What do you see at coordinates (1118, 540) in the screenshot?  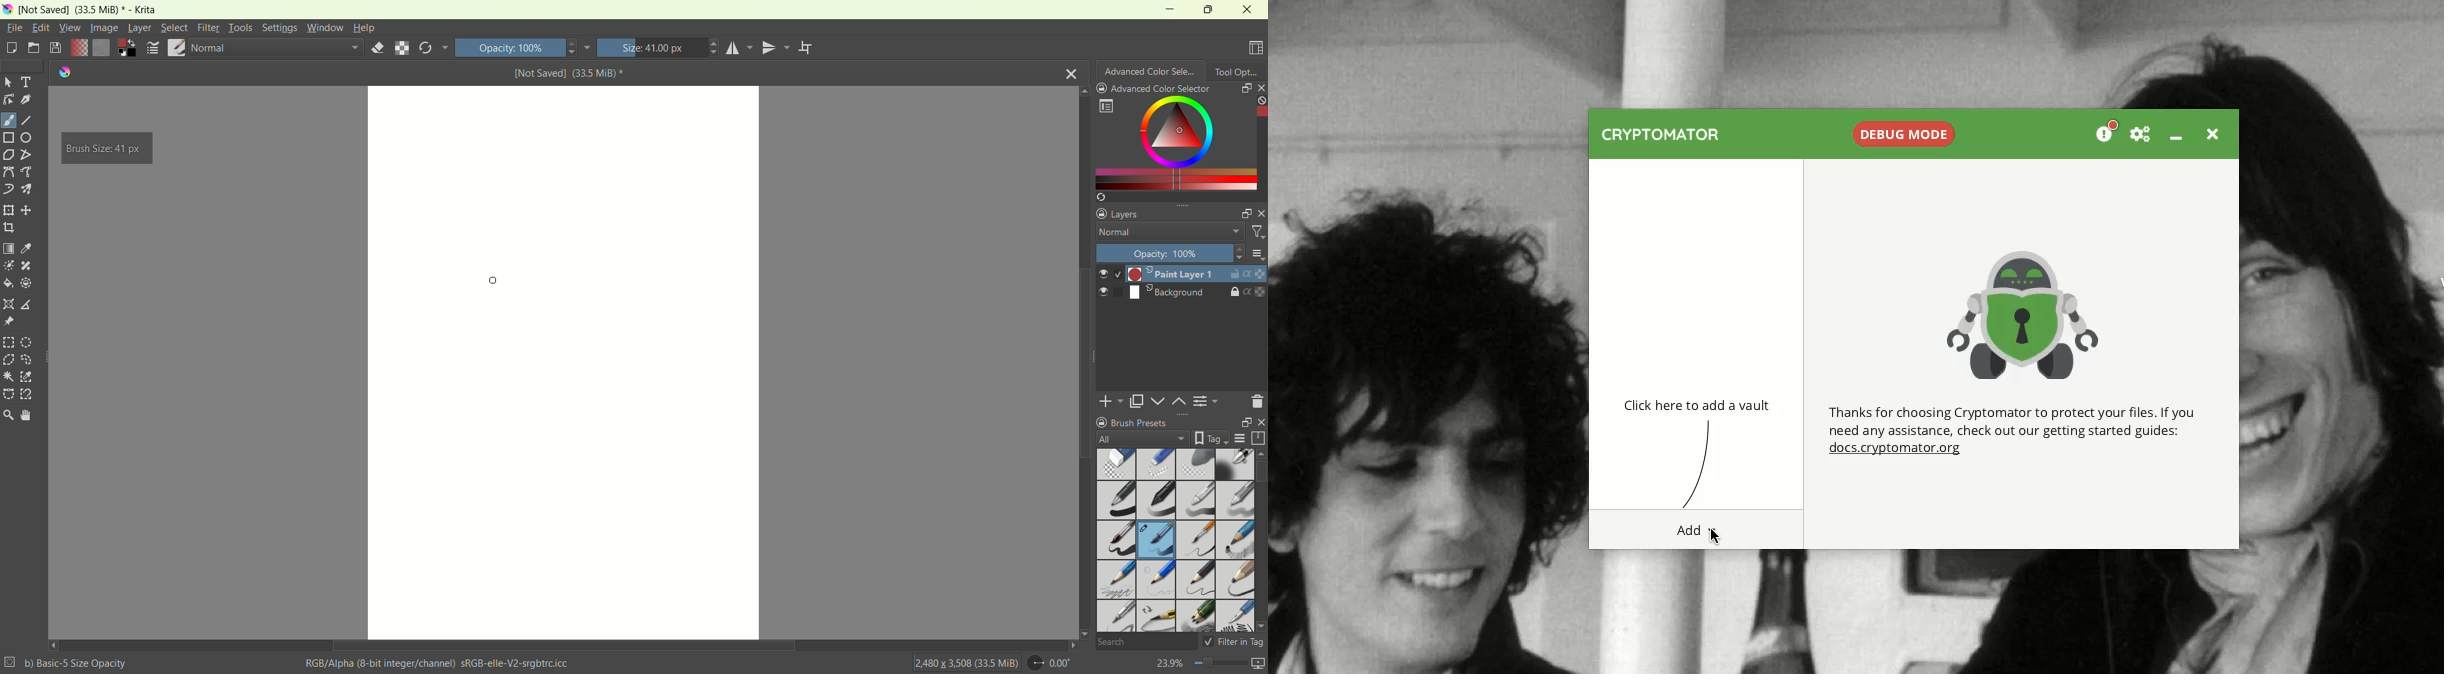 I see `basic 5` at bounding box center [1118, 540].